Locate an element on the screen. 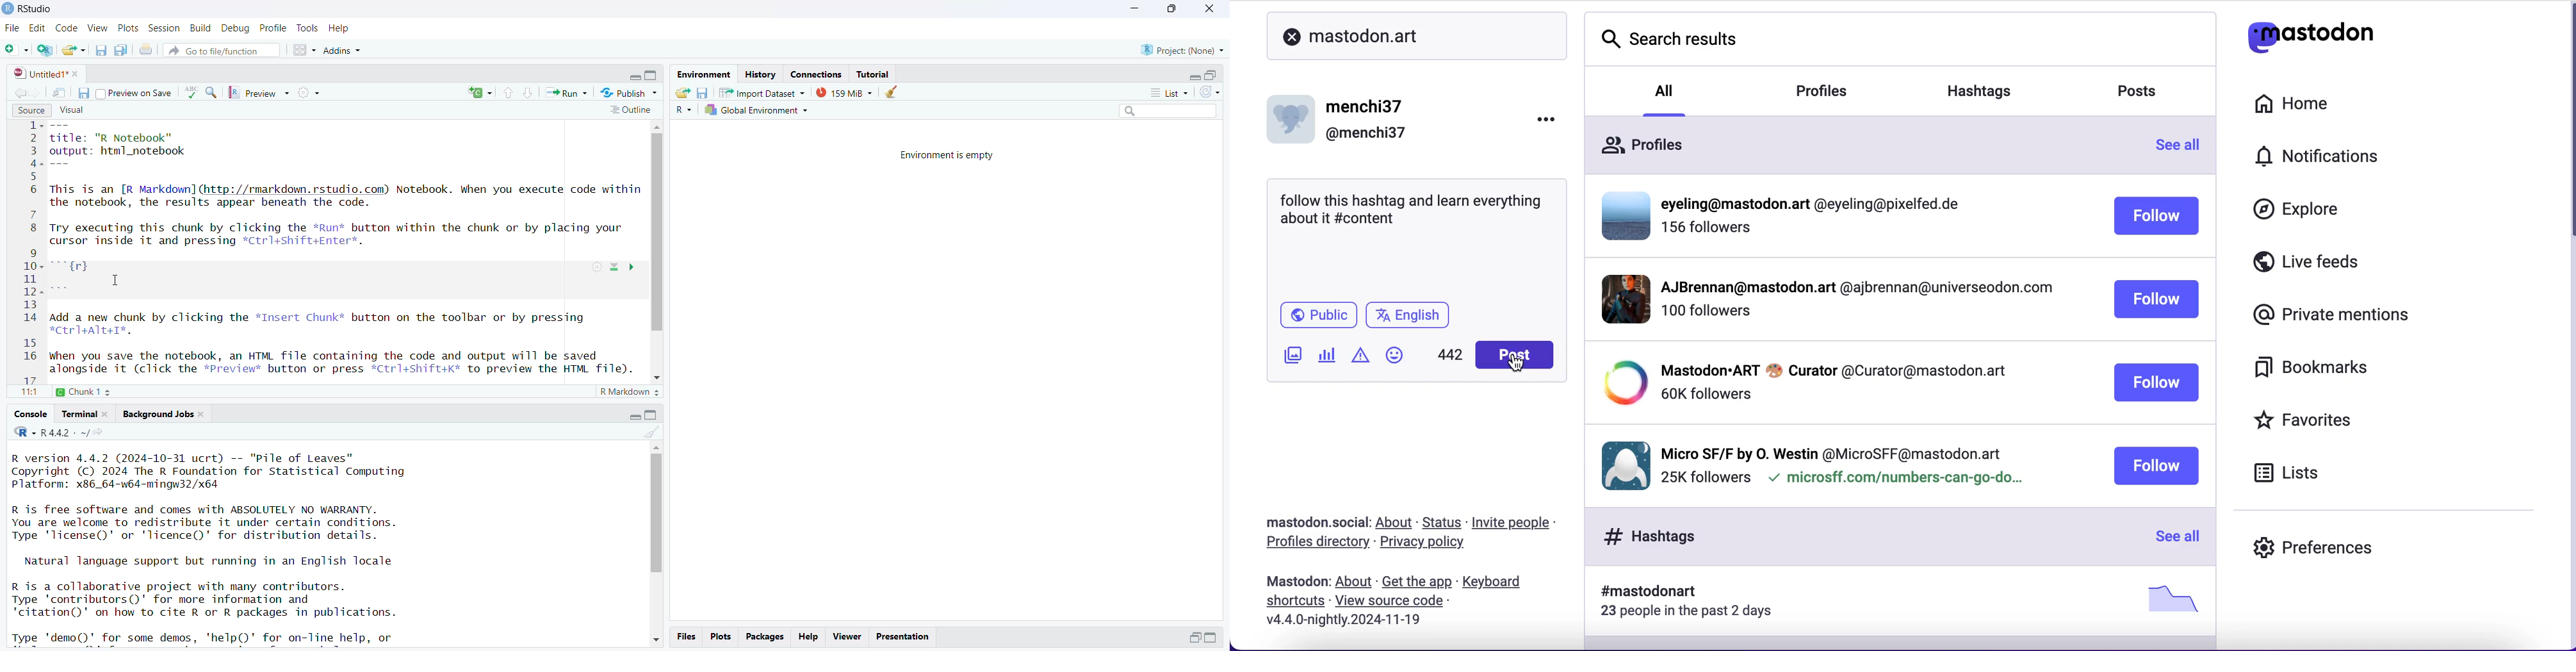 This screenshot has height=672, width=2576. preview is located at coordinates (262, 93).